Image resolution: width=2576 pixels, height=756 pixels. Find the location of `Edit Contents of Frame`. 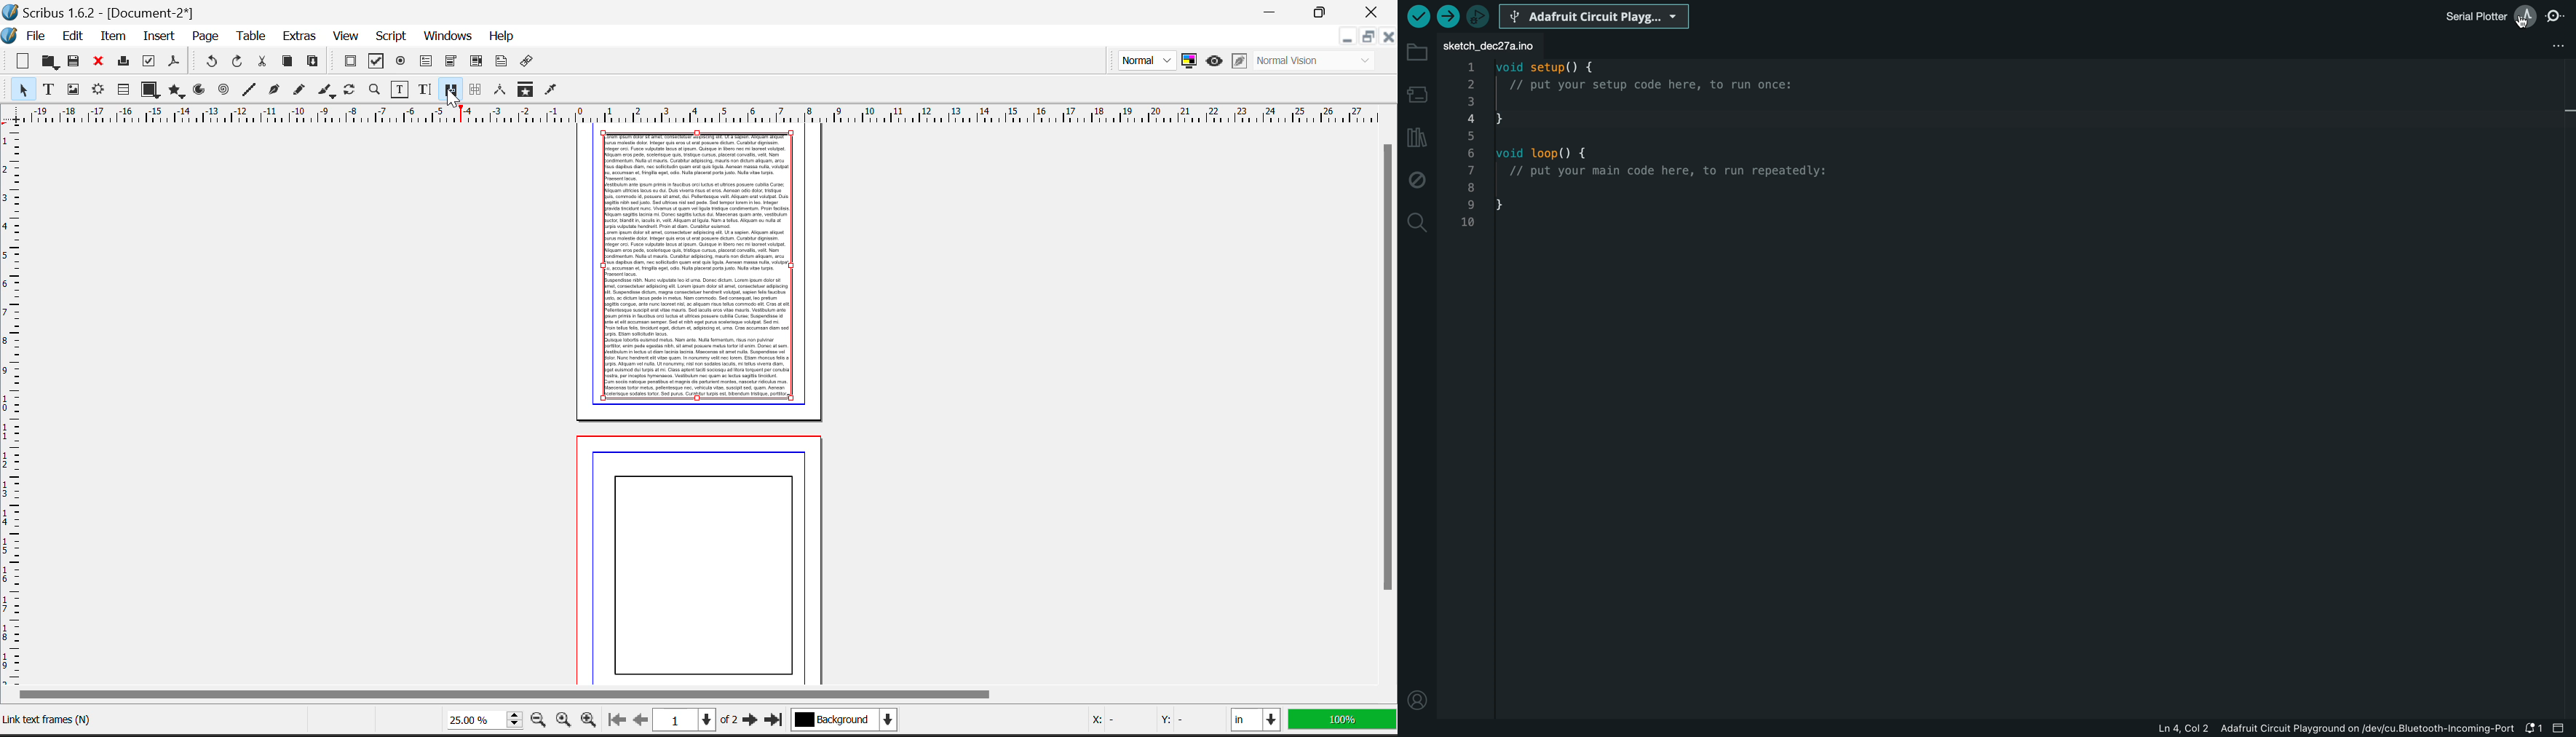

Edit Contents of Frame is located at coordinates (398, 89).